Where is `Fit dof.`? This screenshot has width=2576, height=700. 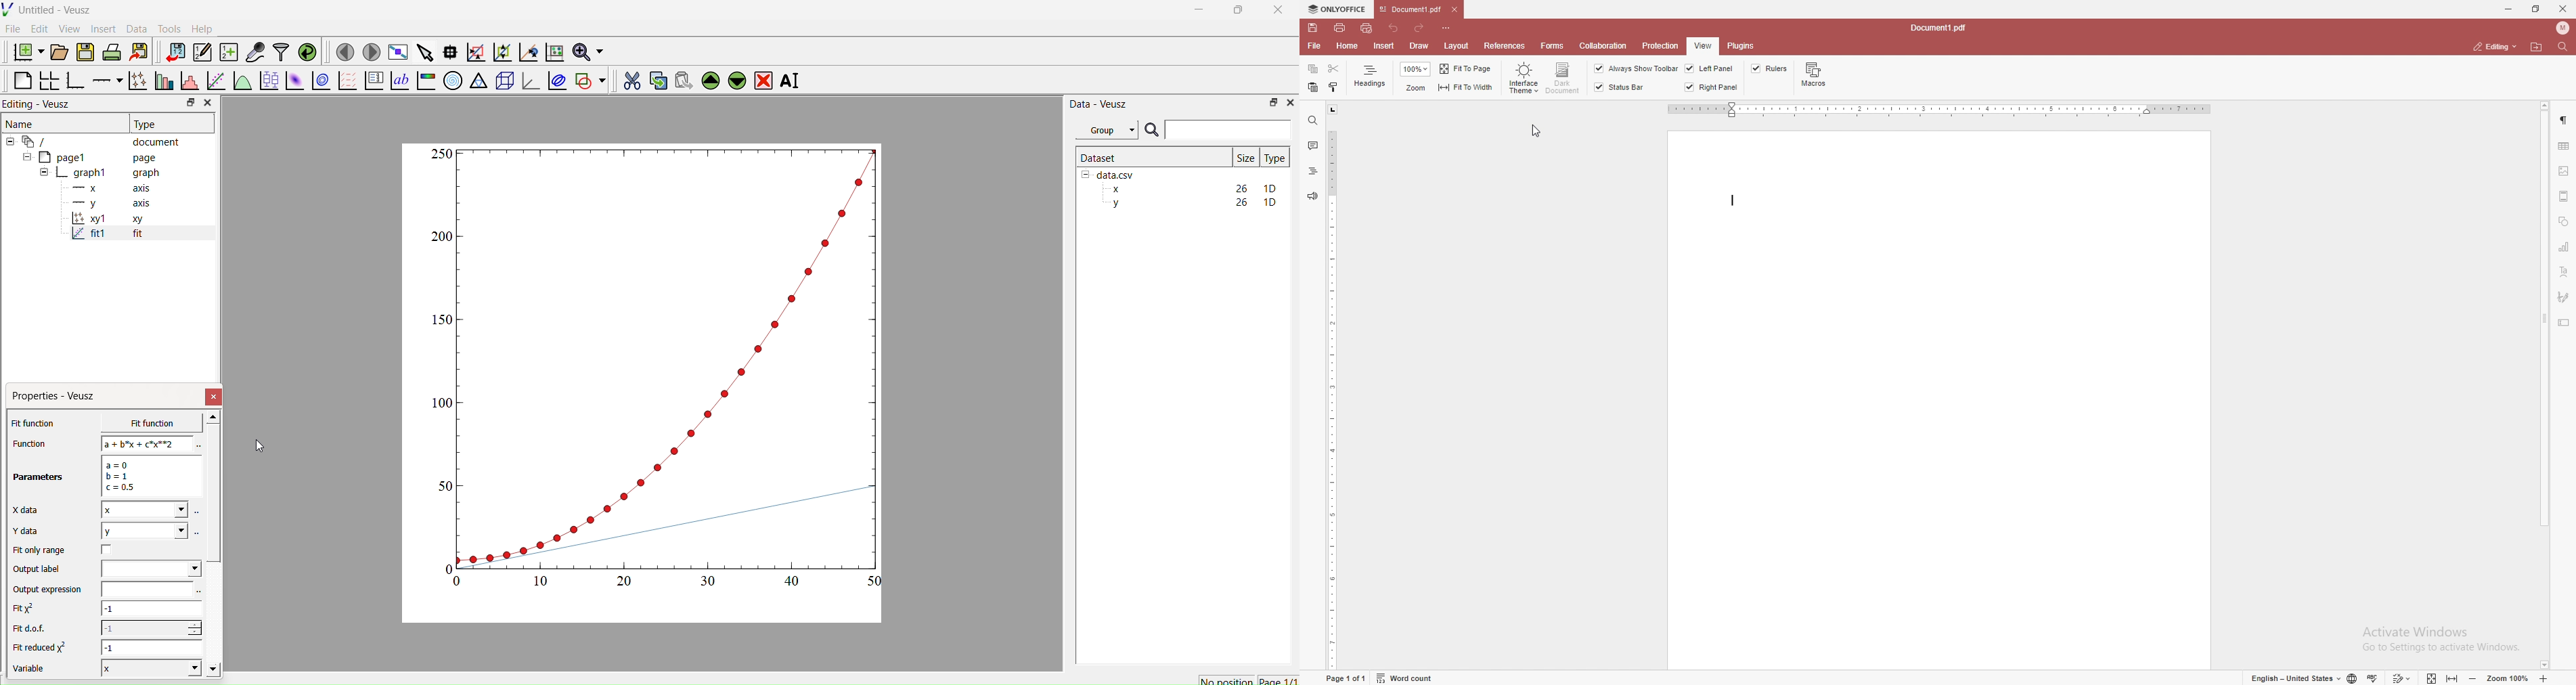 Fit dof. is located at coordinates (32, 629).